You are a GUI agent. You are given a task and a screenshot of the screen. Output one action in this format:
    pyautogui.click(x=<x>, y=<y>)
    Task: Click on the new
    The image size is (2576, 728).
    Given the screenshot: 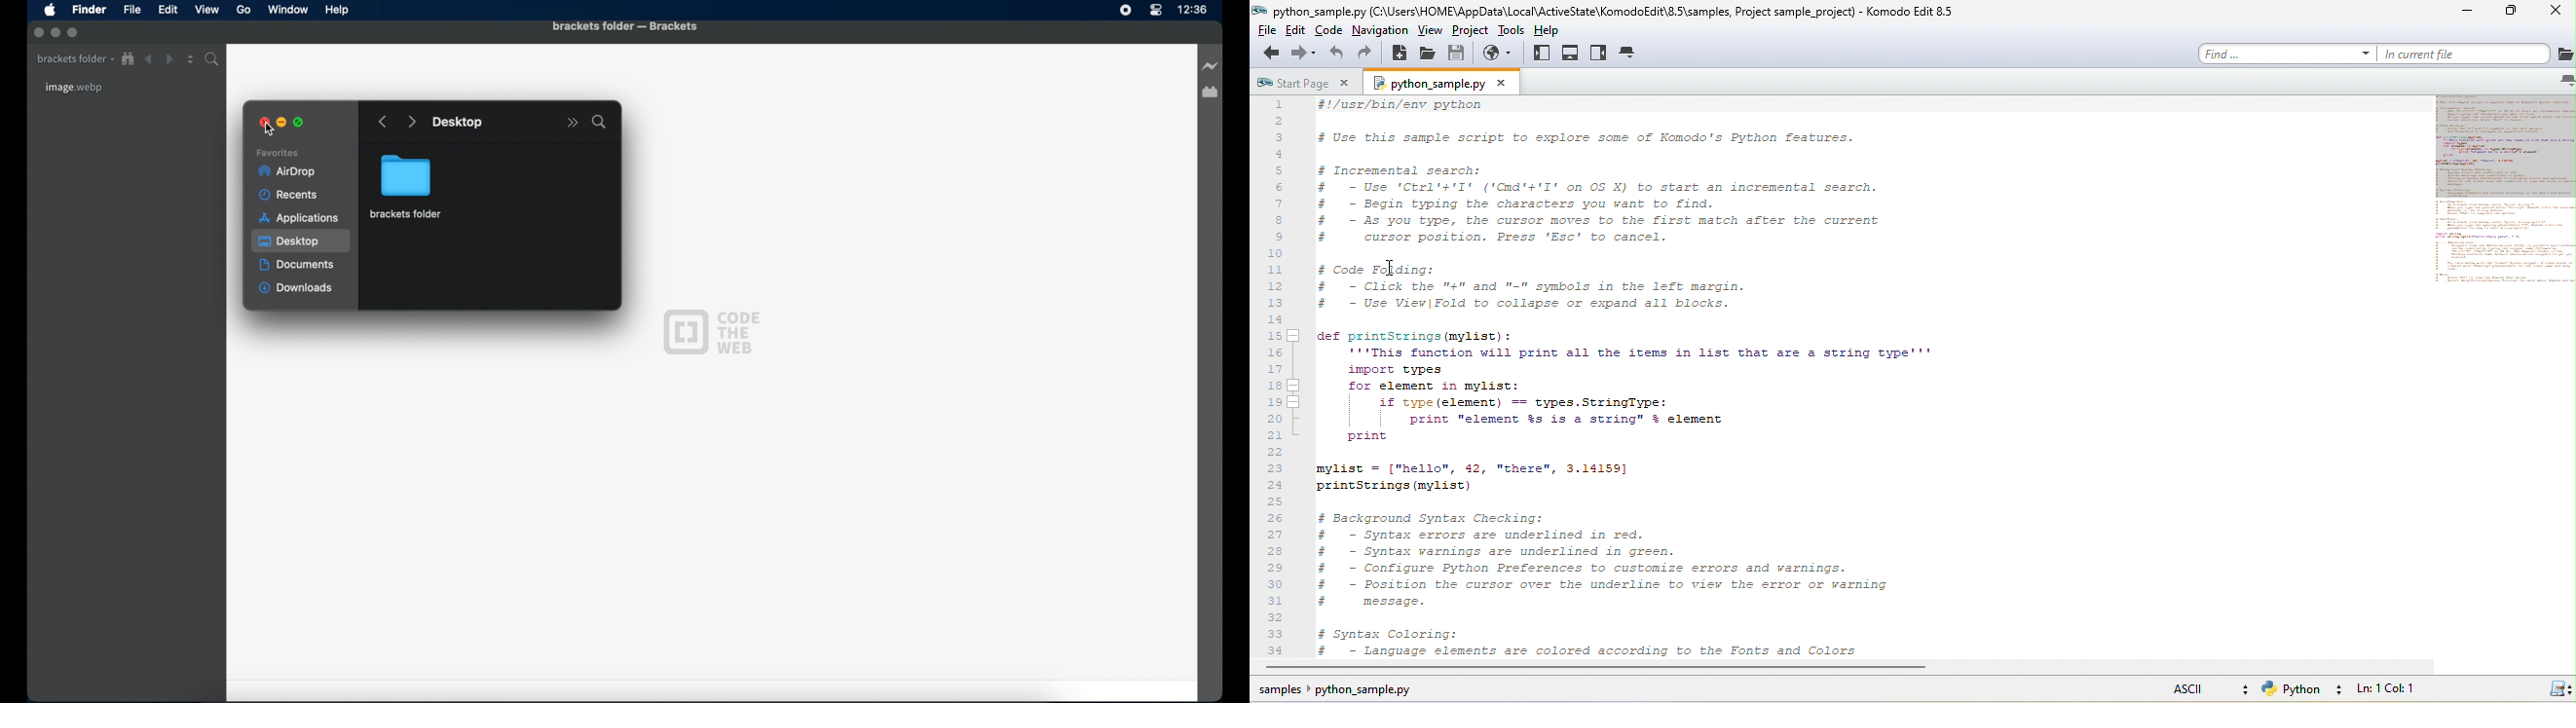 What is the action you would take?
    pyautogui.click(x=1399, y=54)
    